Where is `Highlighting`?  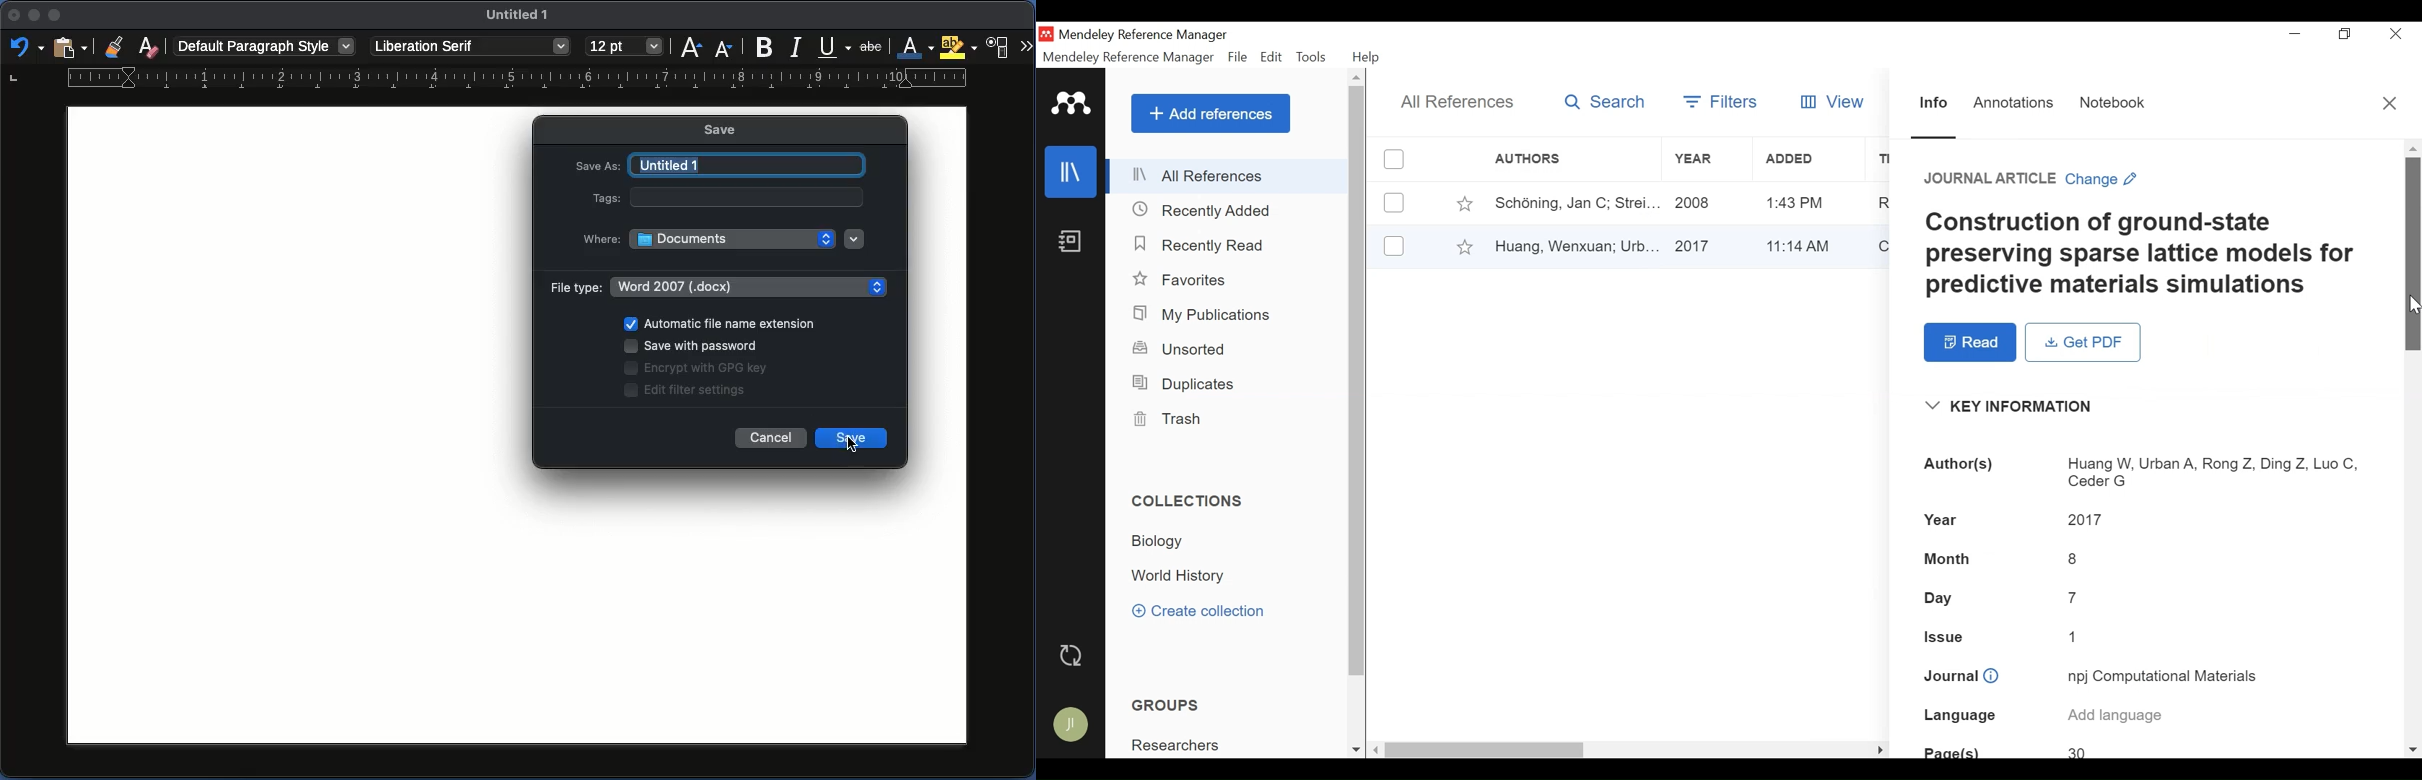
Highlighting is located at coordinates (960, 47).